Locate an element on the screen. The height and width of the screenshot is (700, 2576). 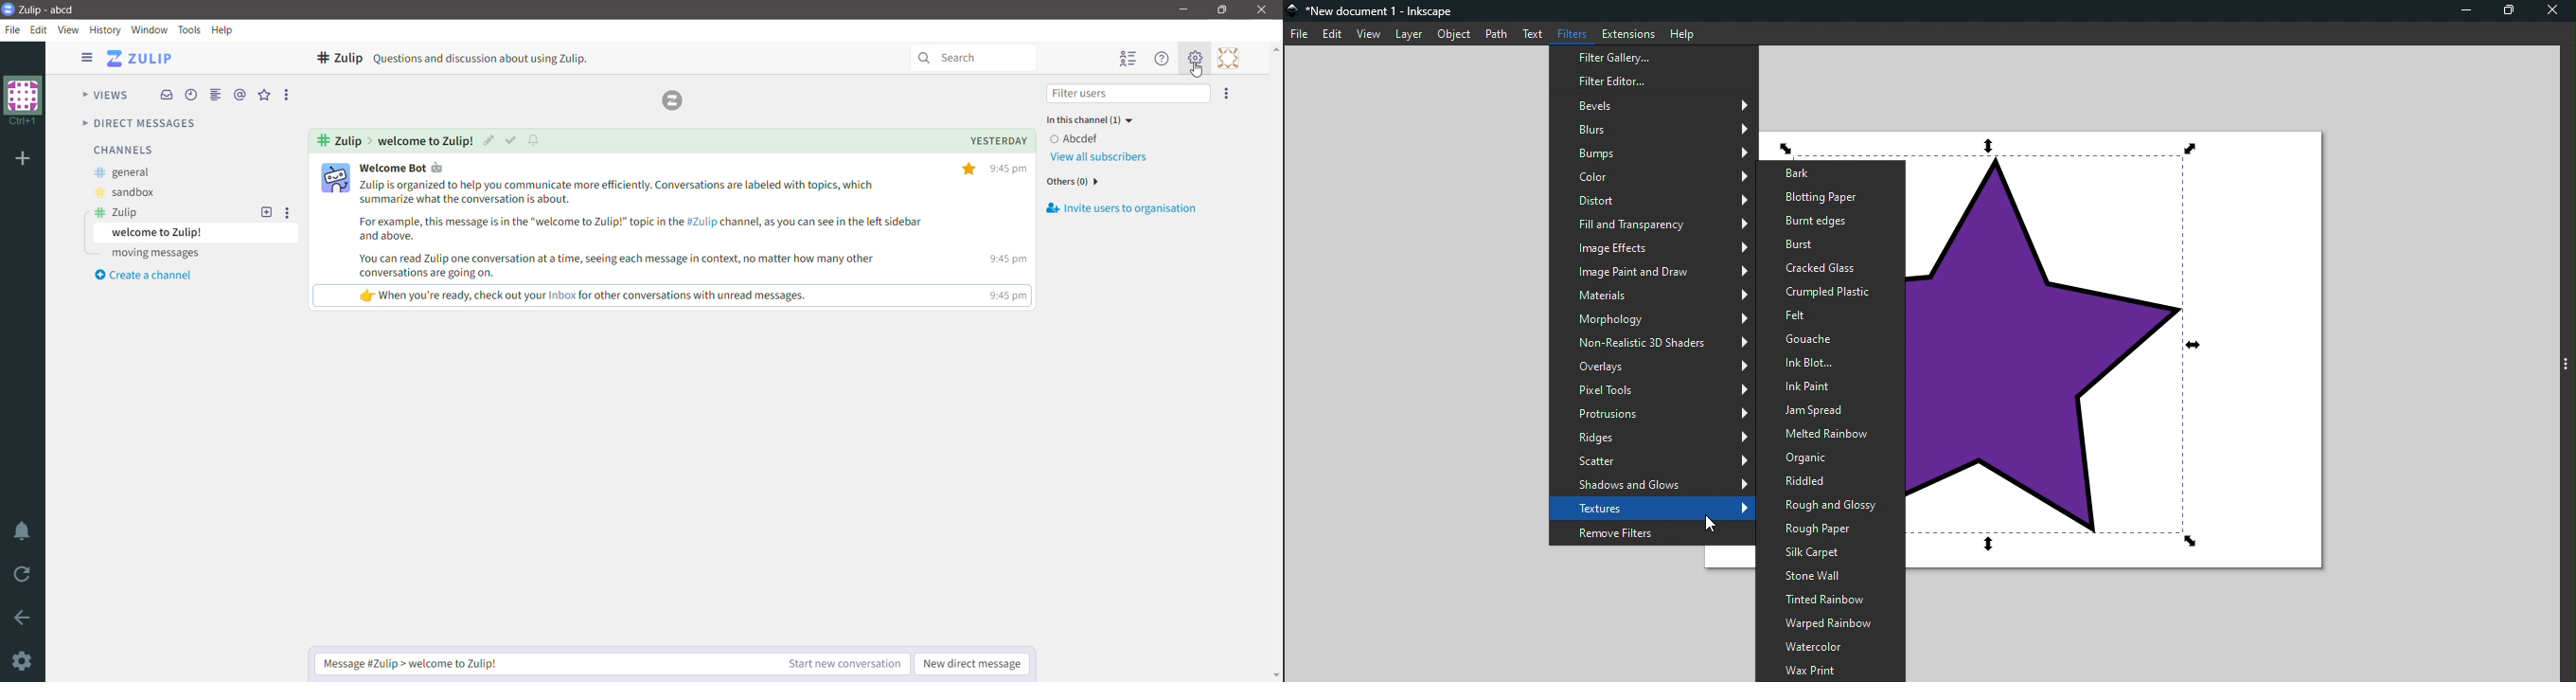
Ridges is located at coordinates (1652, 438).